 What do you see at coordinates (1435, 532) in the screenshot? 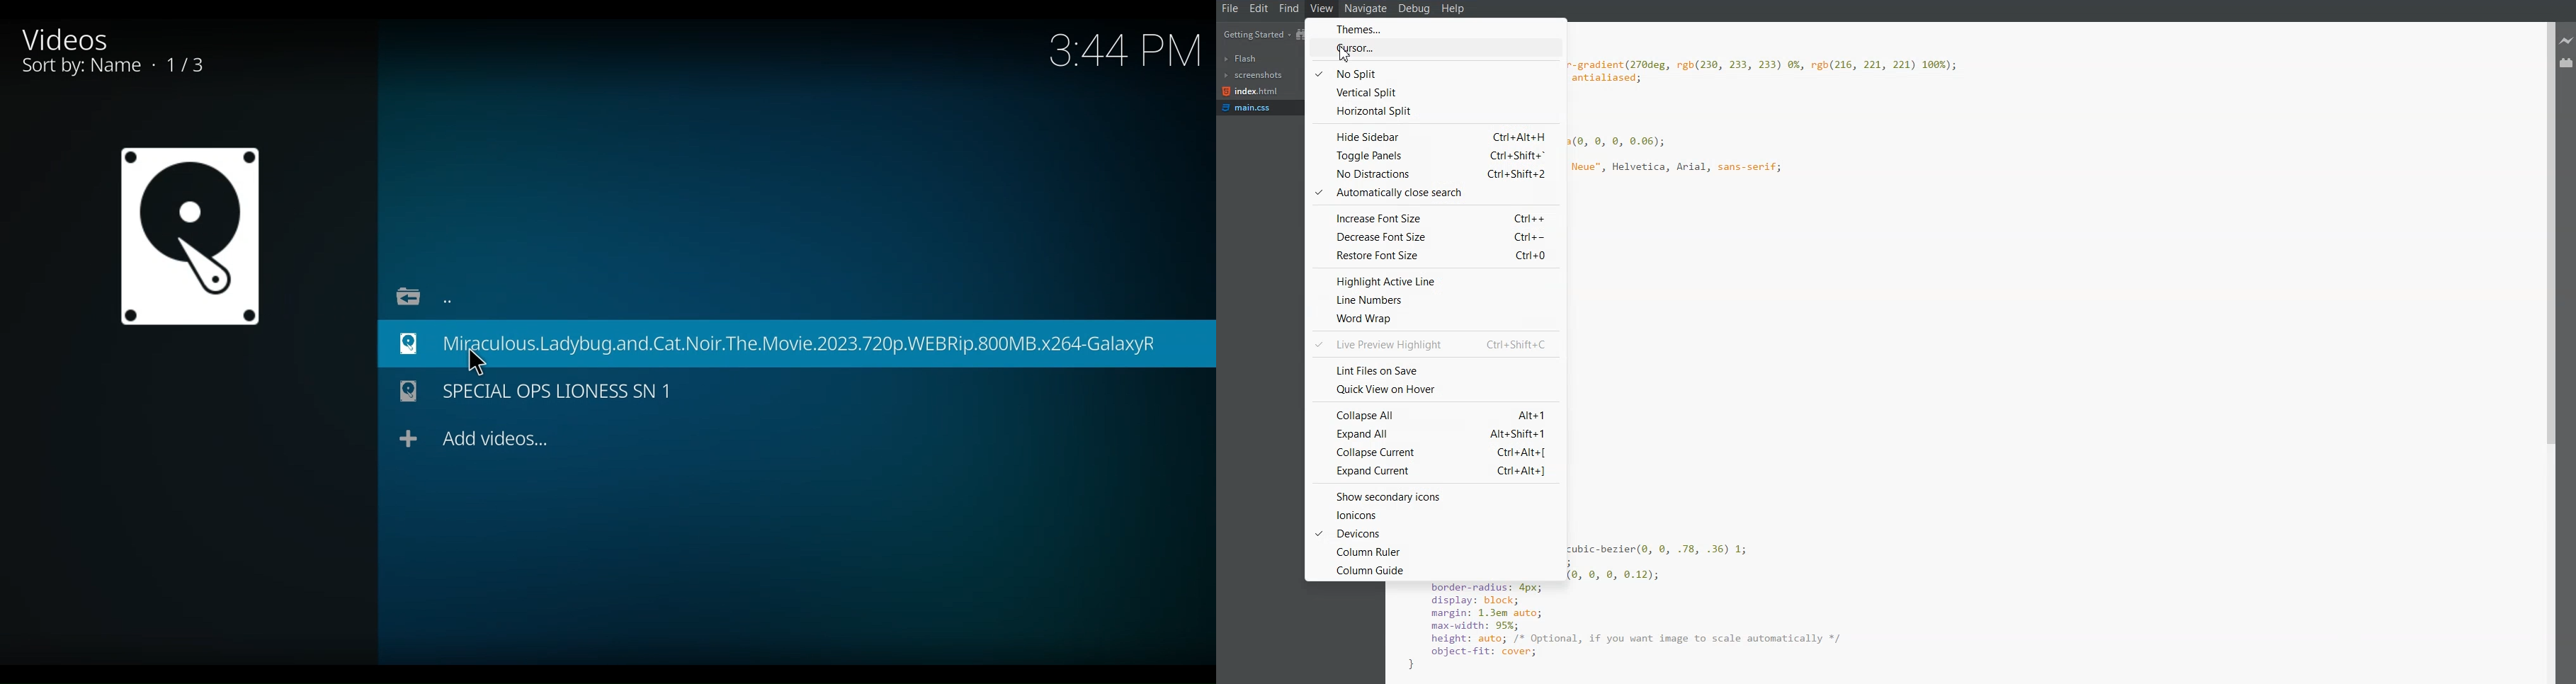
I see `Devicons` at bounding box center [1435, 532].